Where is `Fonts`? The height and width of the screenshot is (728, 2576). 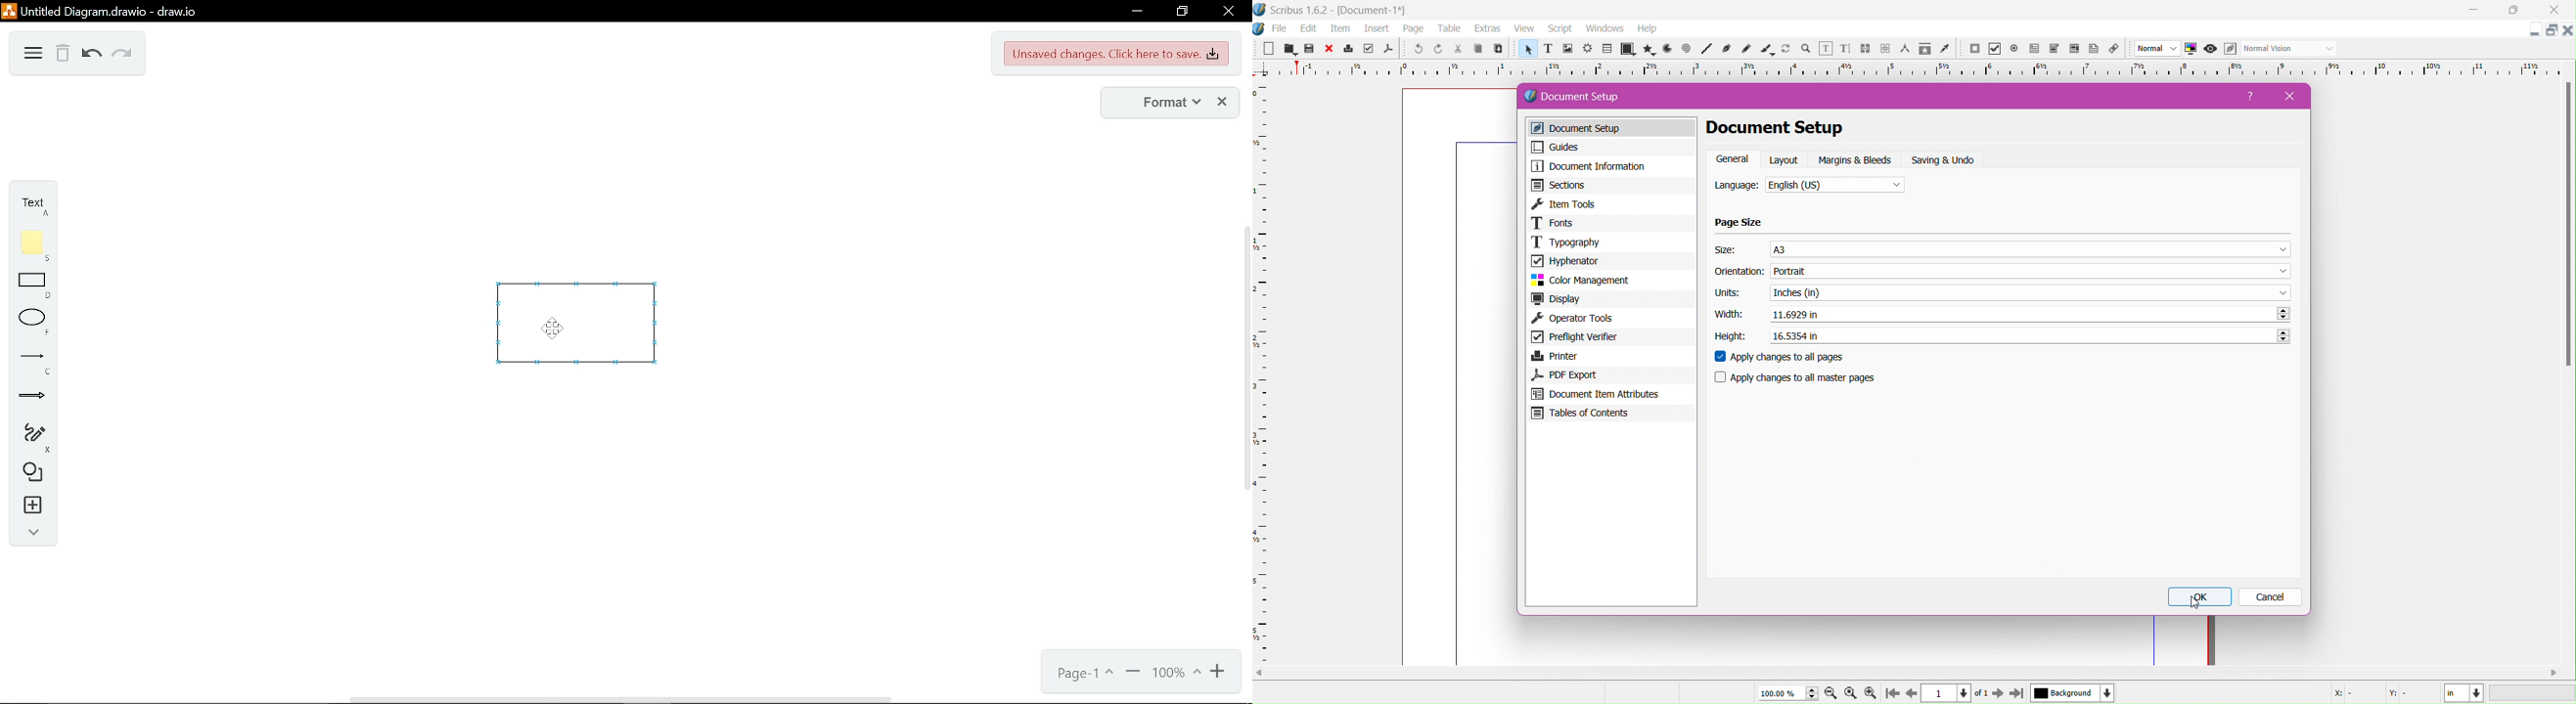 Fonts is located at coordinates (1612, 223).